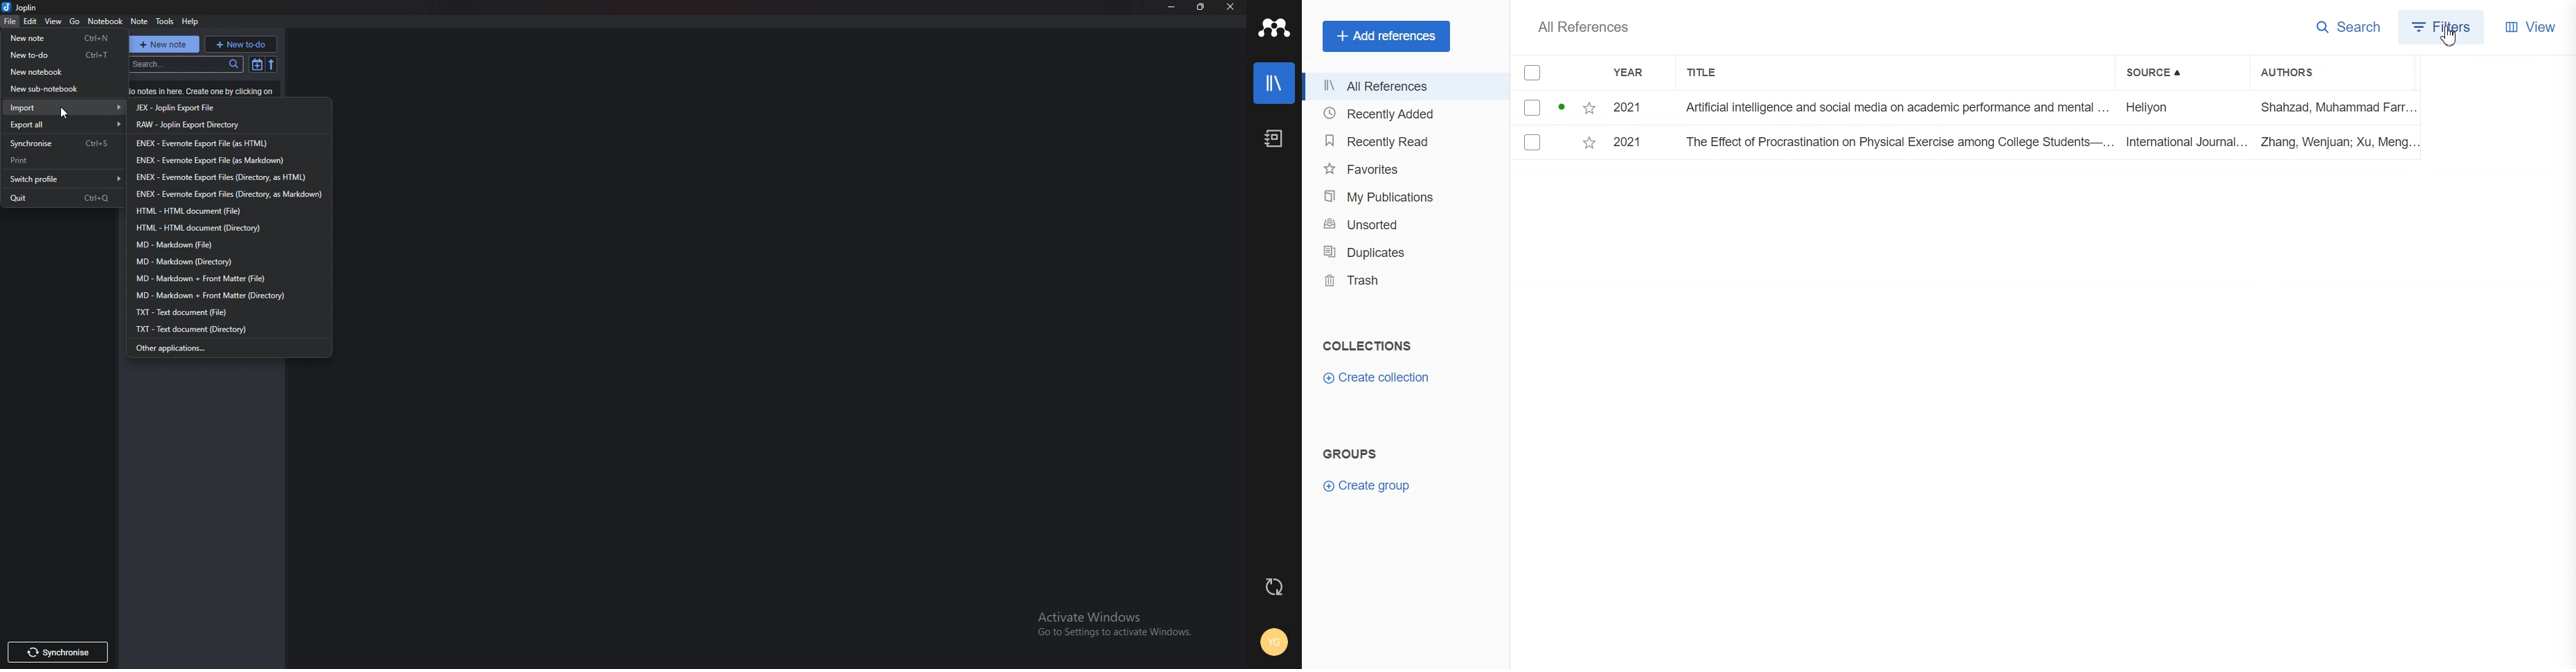 The height and width of the screenshot is (672, 2576). I want to click on Text, so click(1370, 346).